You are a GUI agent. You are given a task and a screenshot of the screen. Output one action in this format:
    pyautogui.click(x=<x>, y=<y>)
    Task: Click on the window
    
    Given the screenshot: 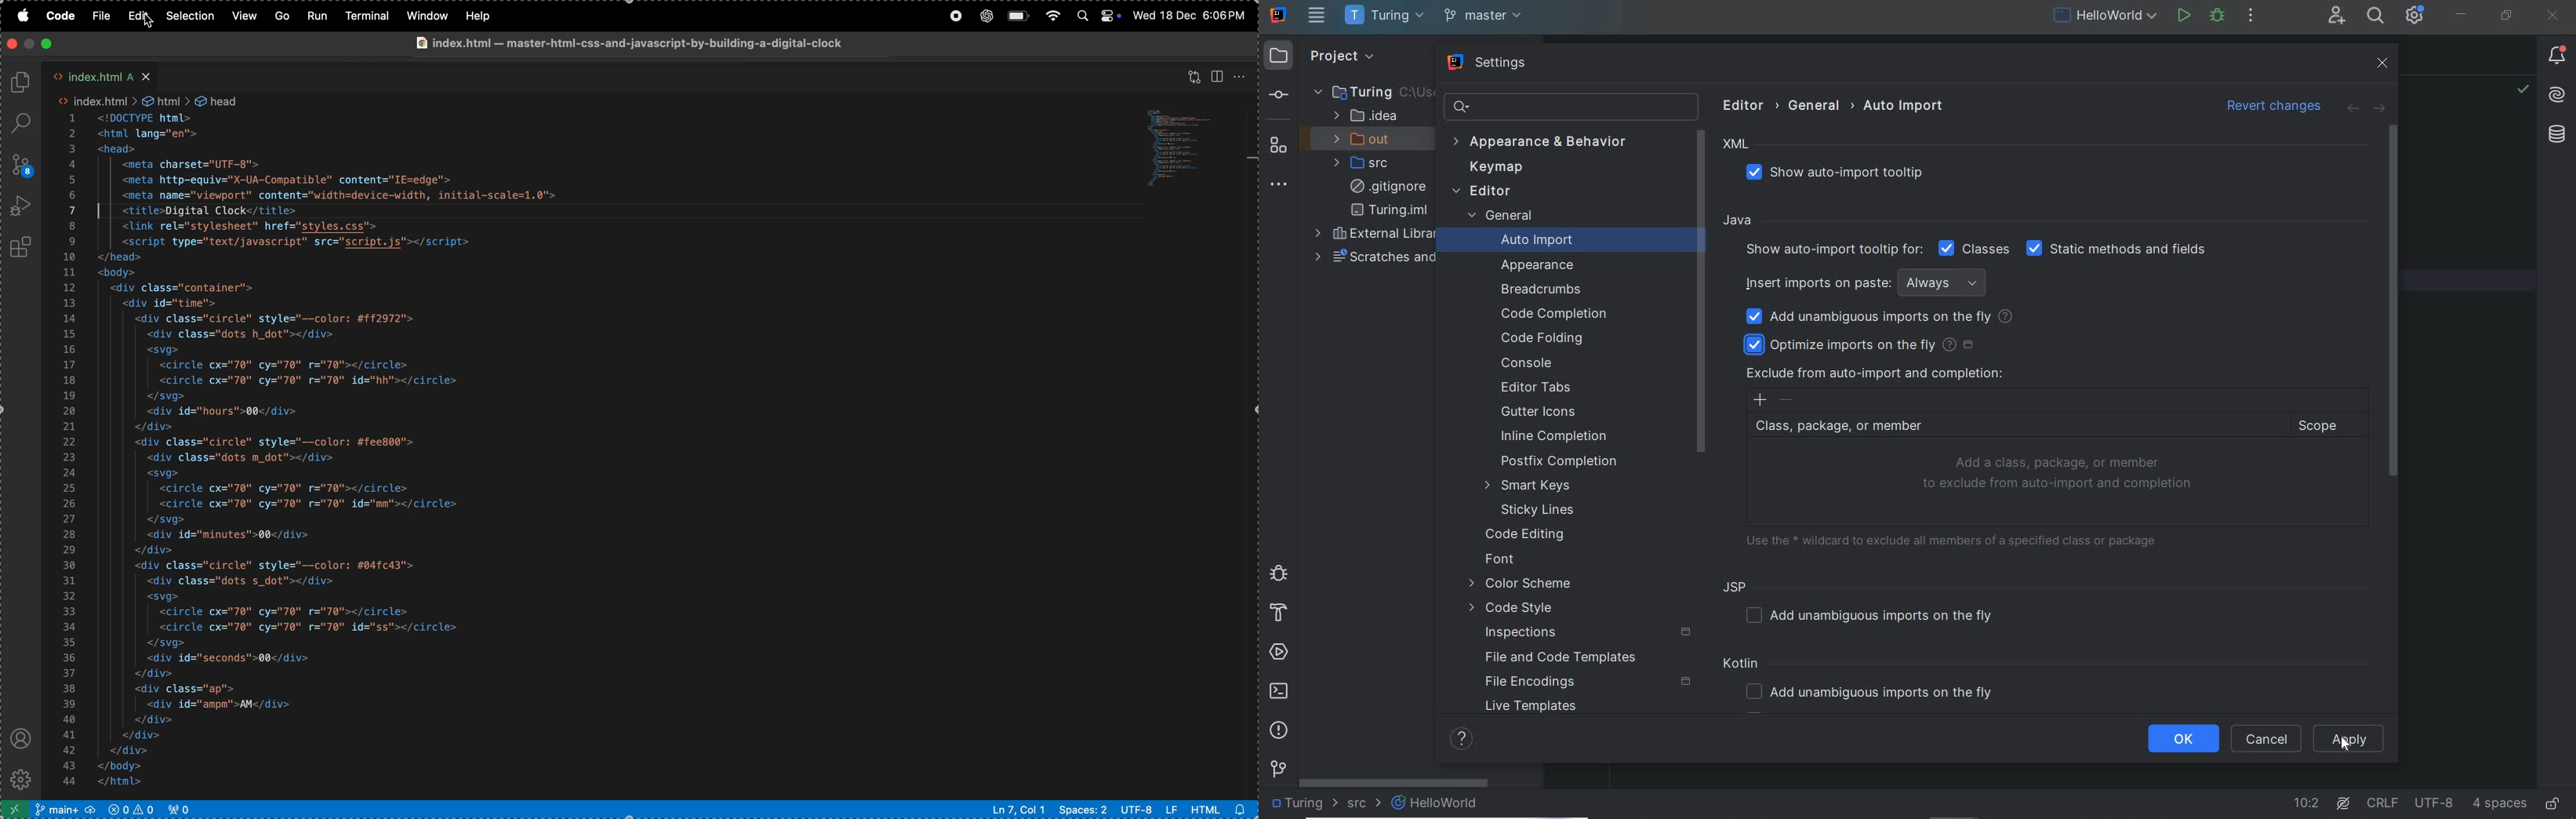 What is the action you would take?
    pyautogui.click(x=425, y=16)
    